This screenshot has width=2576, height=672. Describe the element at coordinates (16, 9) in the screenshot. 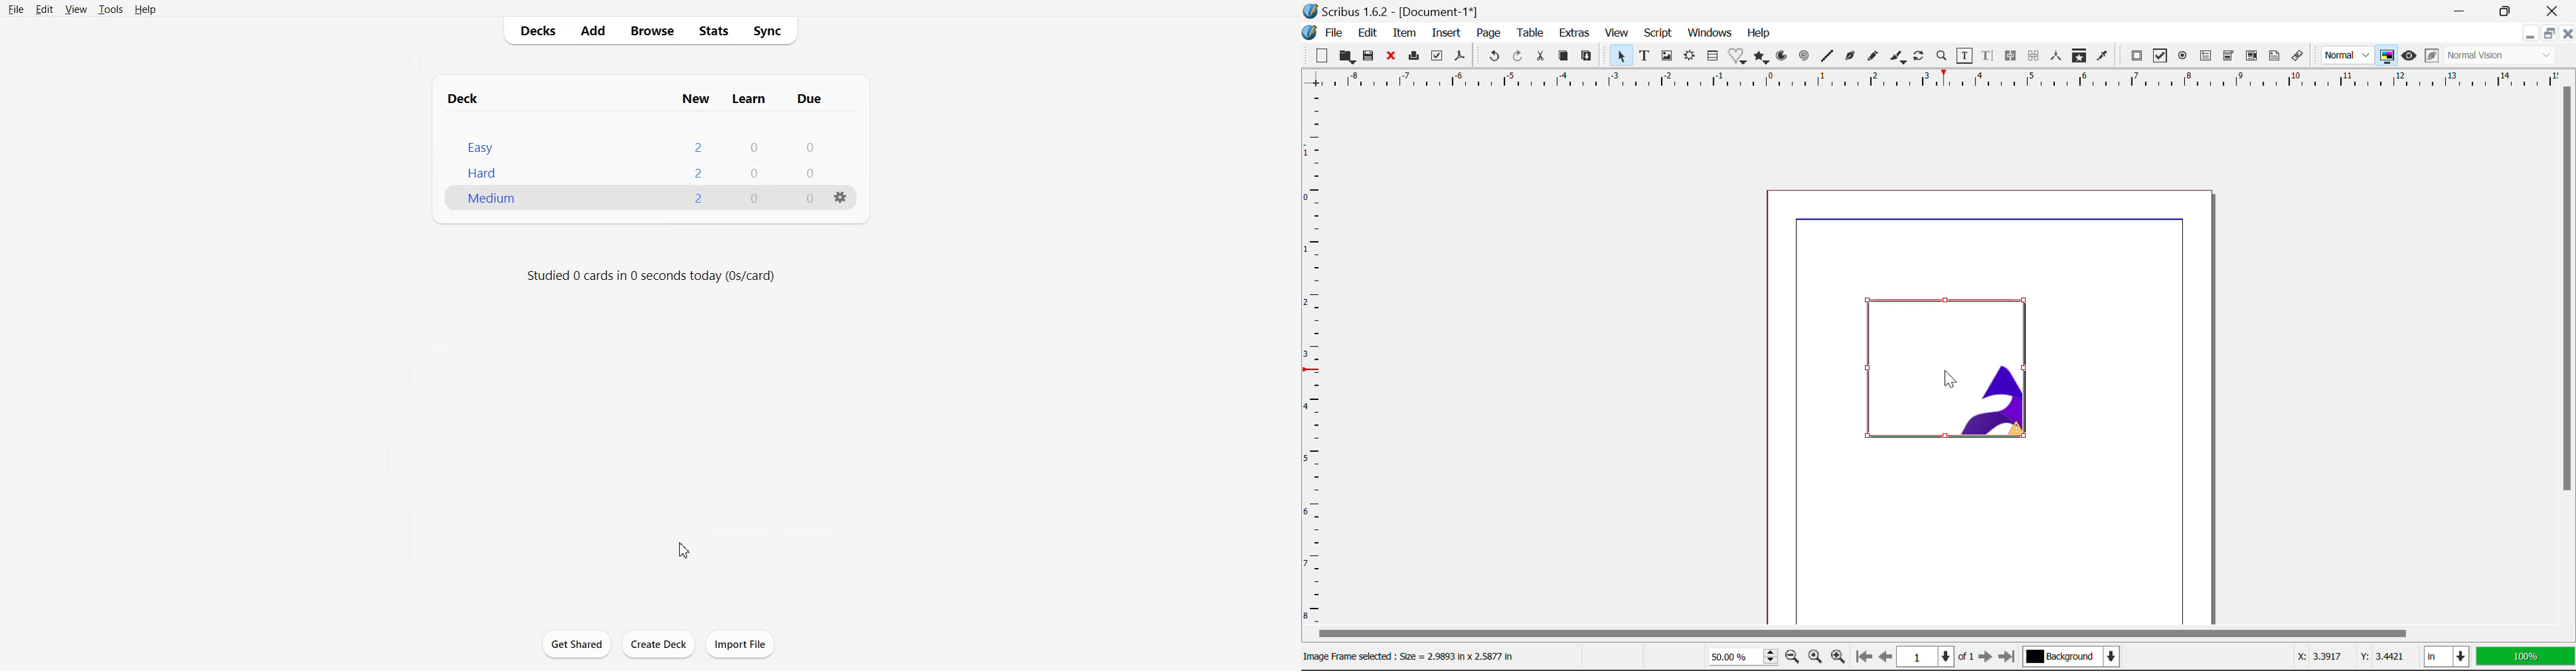

I see `File` at that location.